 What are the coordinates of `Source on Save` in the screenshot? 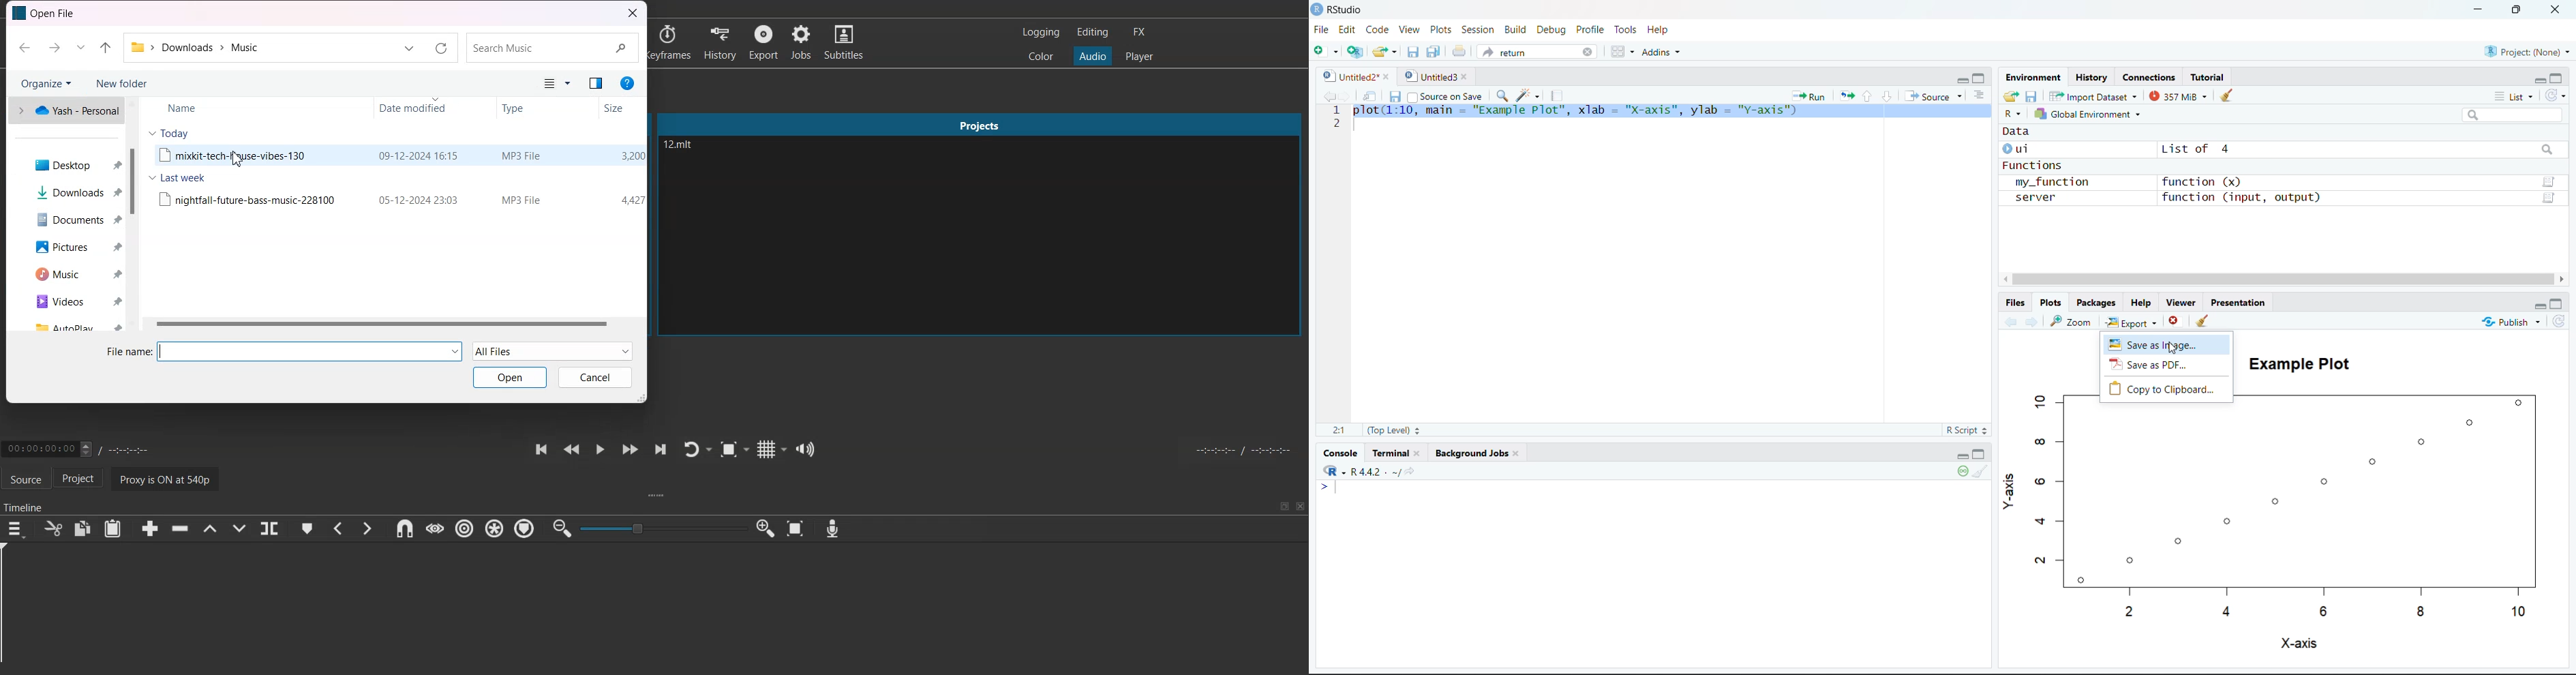 It's located at (1445, 94).